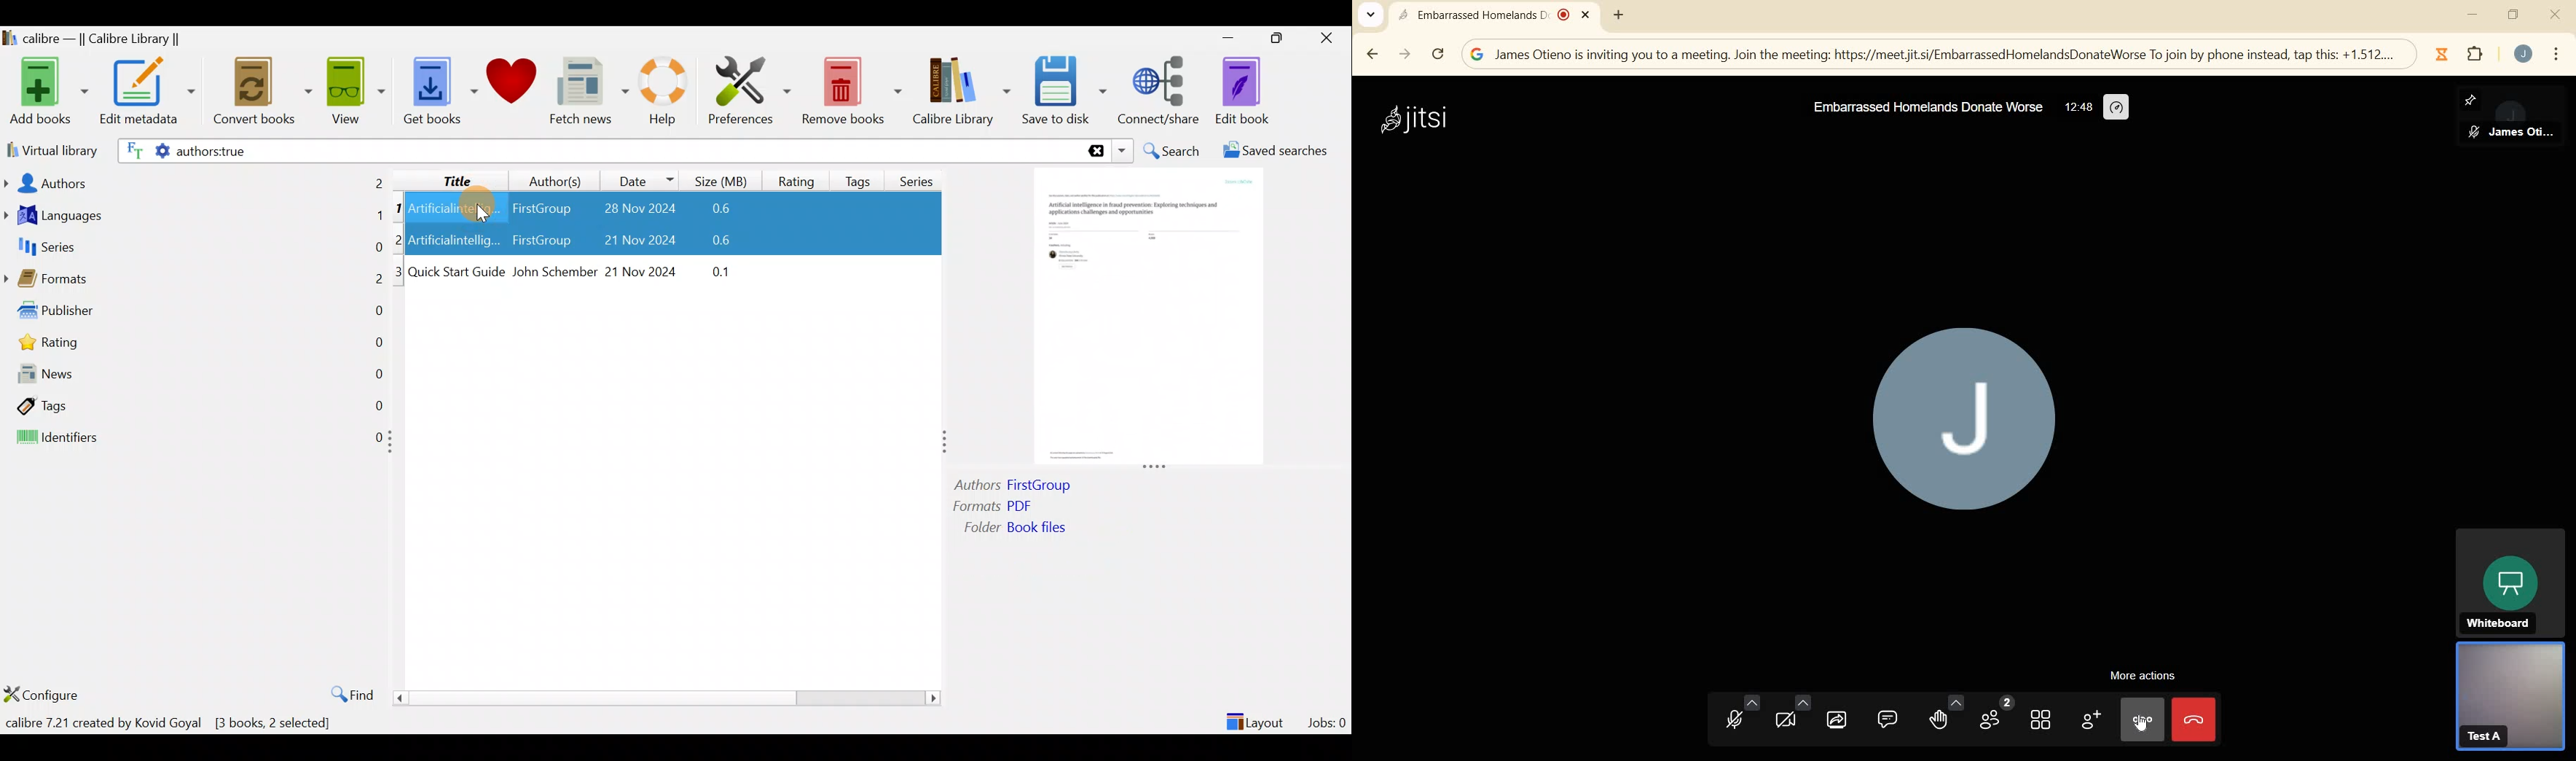 The width and height of the screenshot is (2576, 784). What do you see at coordinates (2524, 55) in the screenshot?
I see `account` at bounding box center [2524, 55].